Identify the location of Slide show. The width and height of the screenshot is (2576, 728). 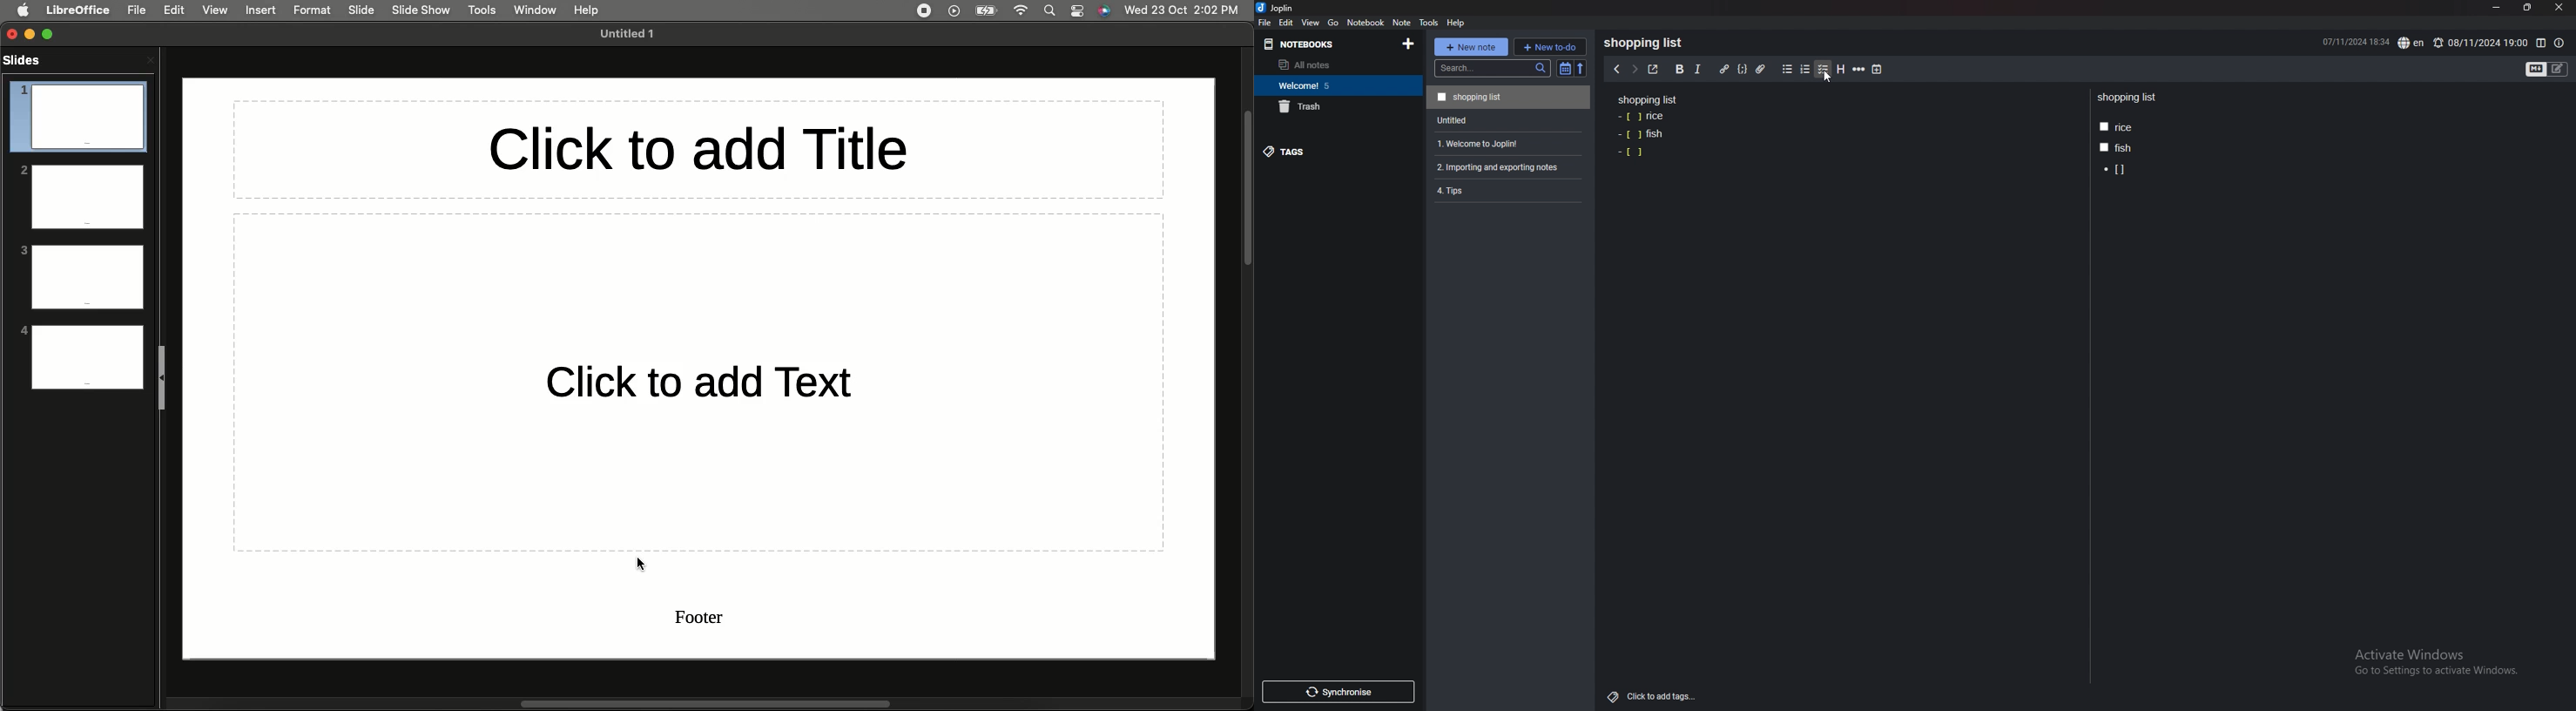
(423, 10).